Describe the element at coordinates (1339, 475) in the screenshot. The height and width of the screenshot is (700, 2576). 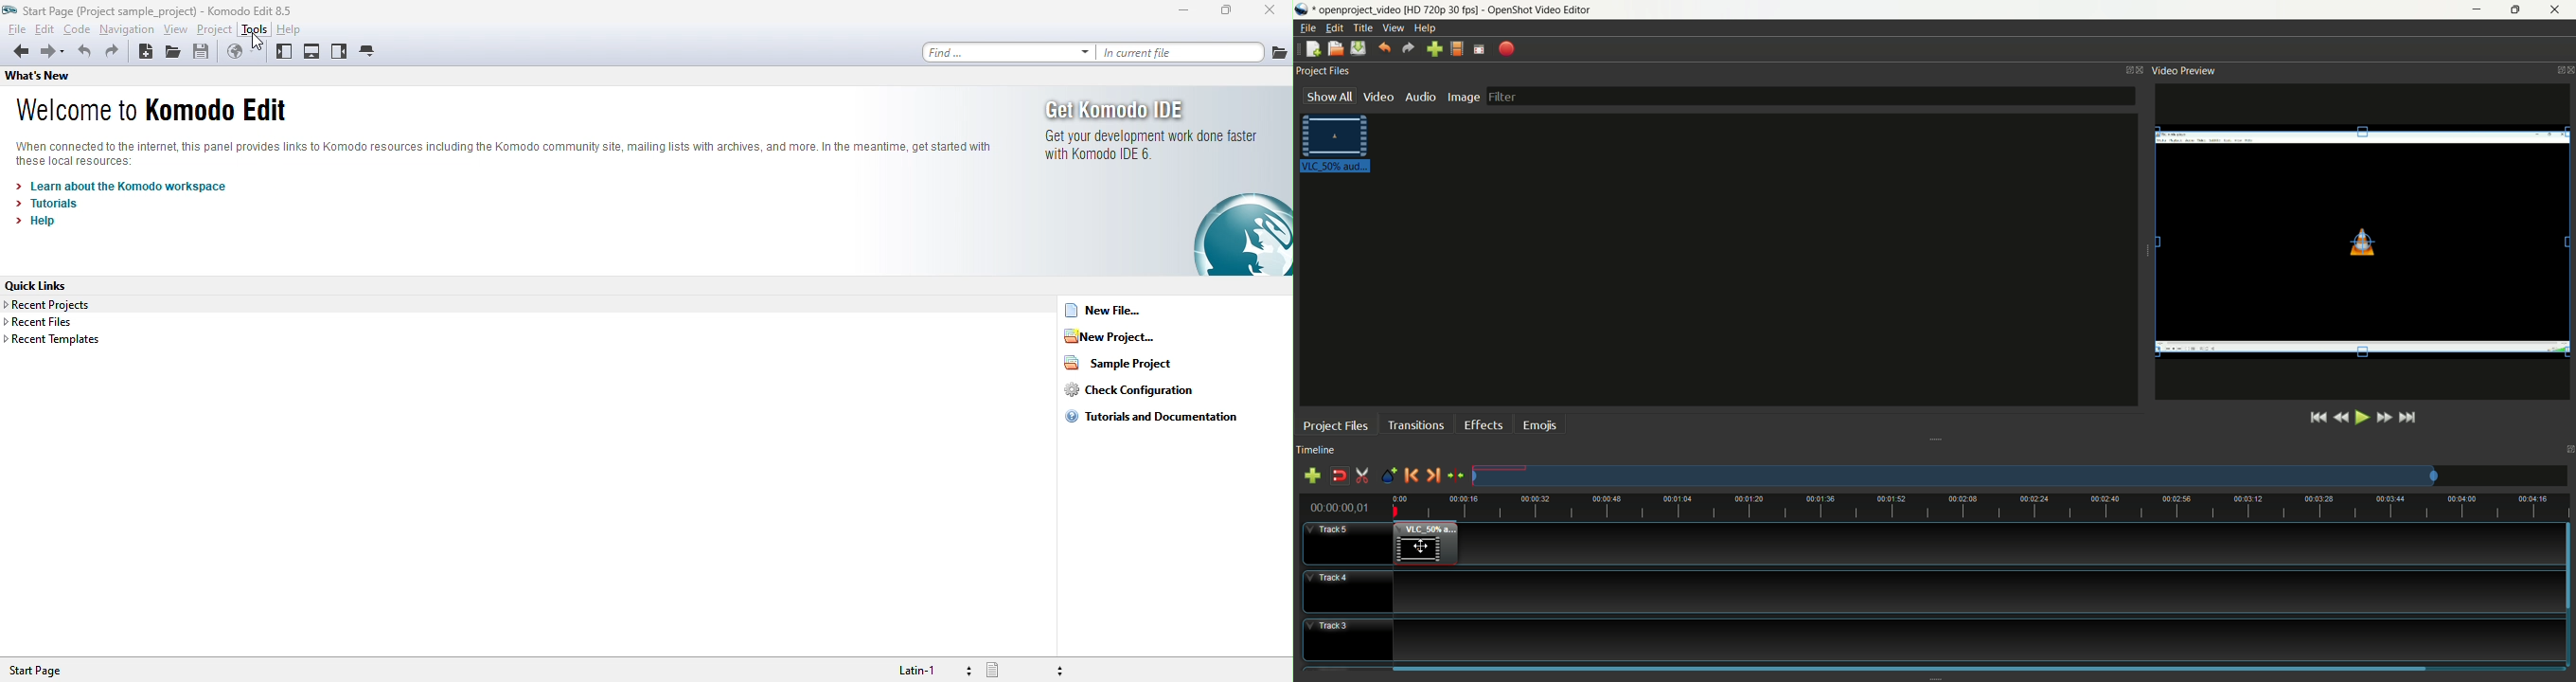
I see `disable snapping` at that location.